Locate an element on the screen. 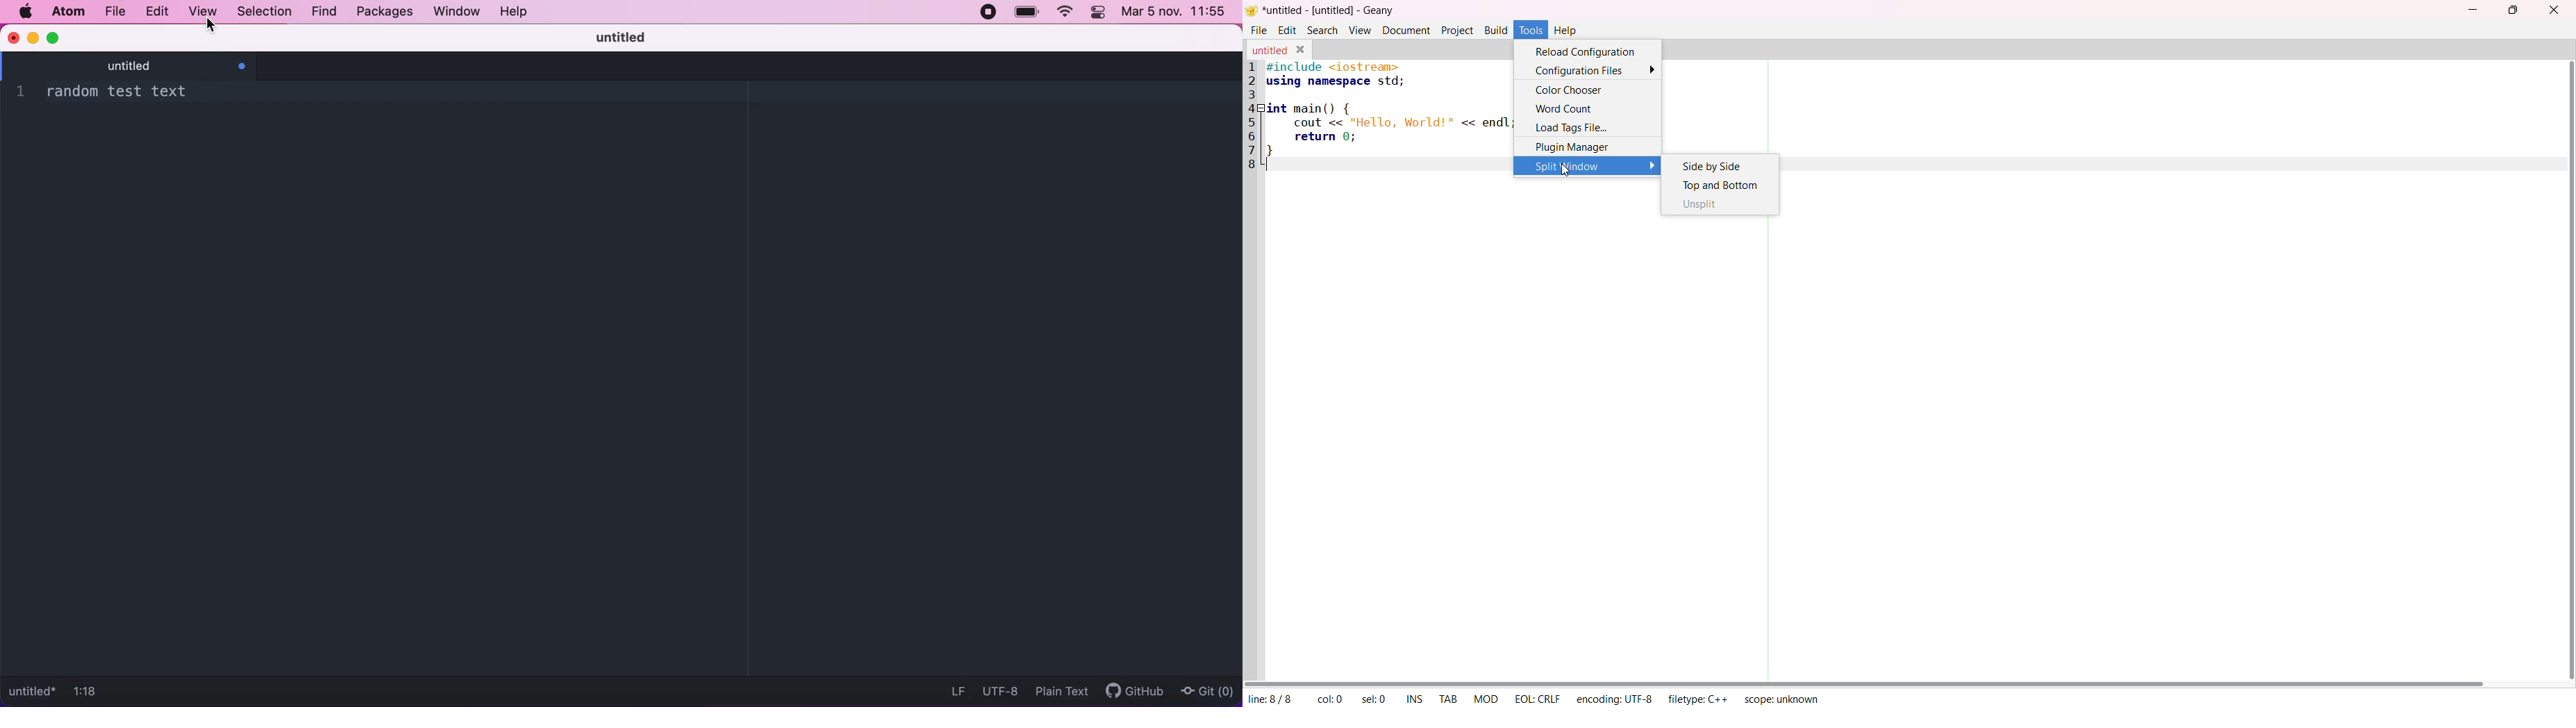  Split Window is located at coordinates (1589, 167).